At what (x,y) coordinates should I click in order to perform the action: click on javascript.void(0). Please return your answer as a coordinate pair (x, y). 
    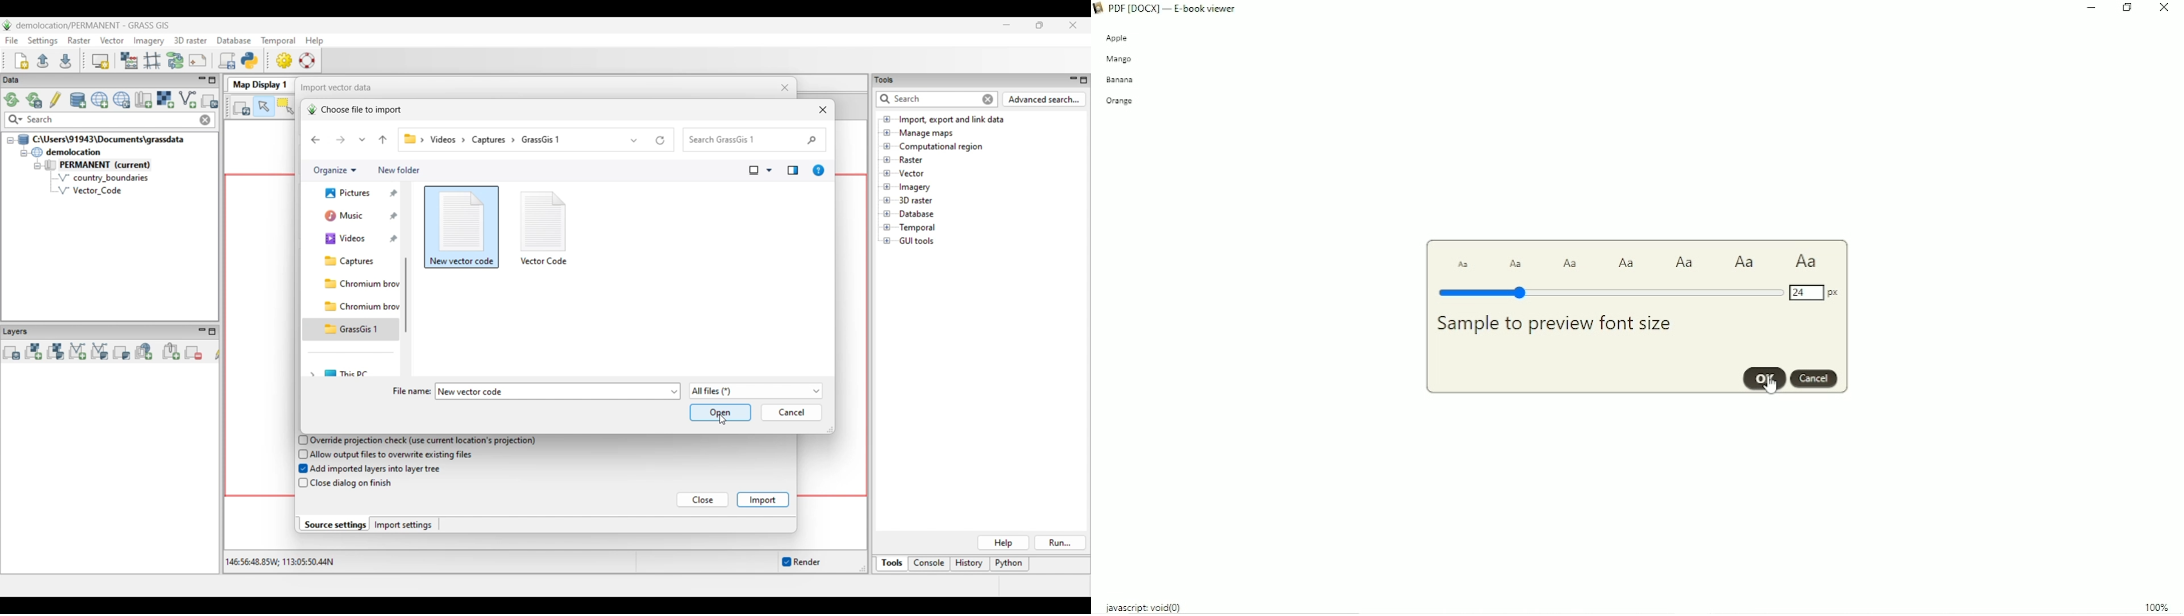
    Looking at the image, I should click on (1146, 606).